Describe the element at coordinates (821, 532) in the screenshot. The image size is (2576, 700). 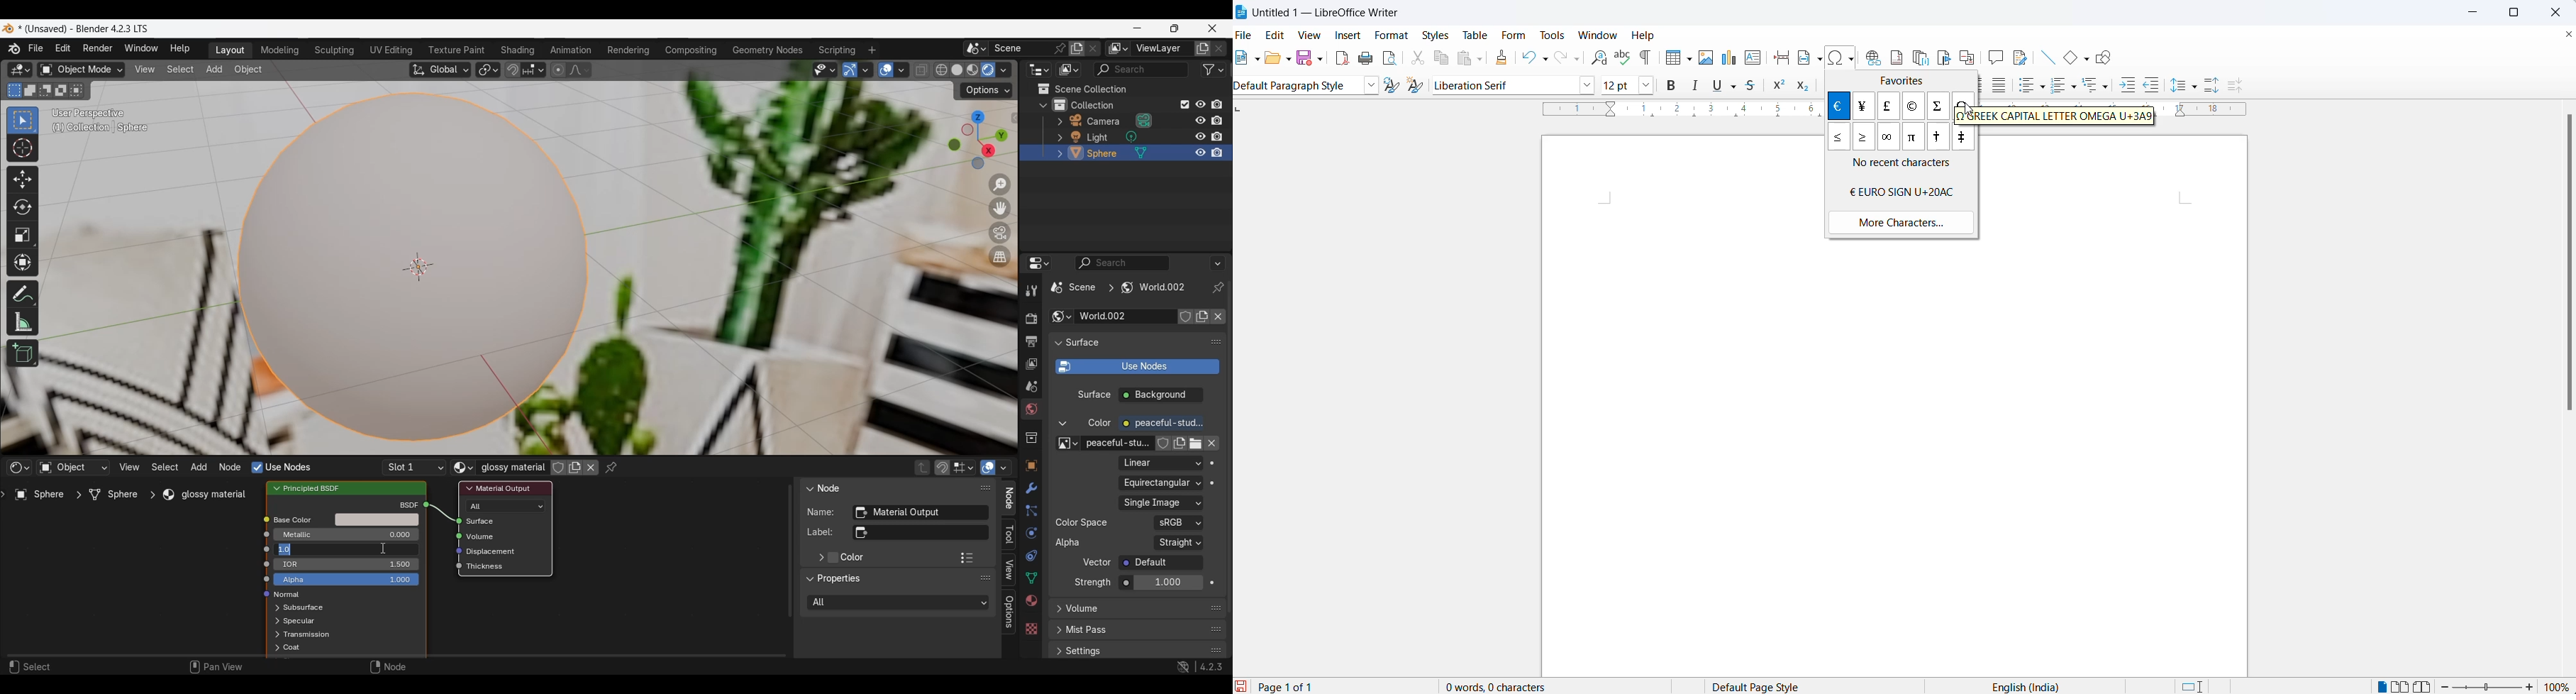
I see `label:` at that location.